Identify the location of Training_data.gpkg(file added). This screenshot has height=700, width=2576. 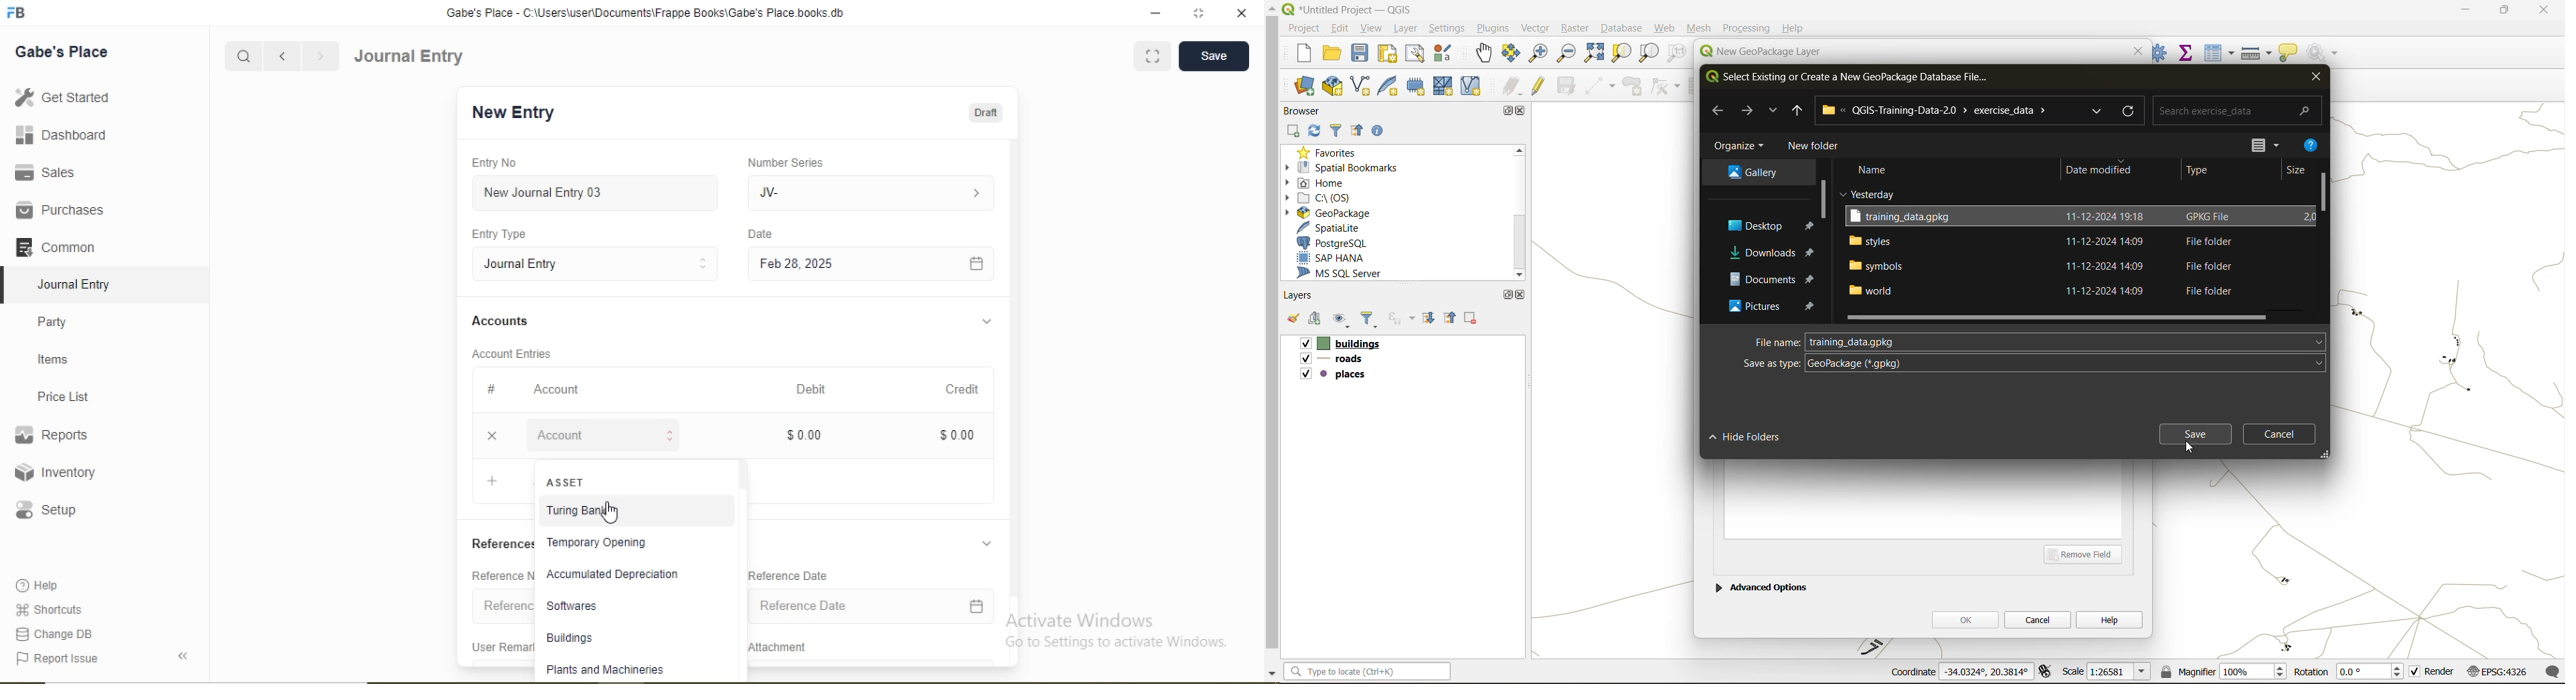
(1854, 341).